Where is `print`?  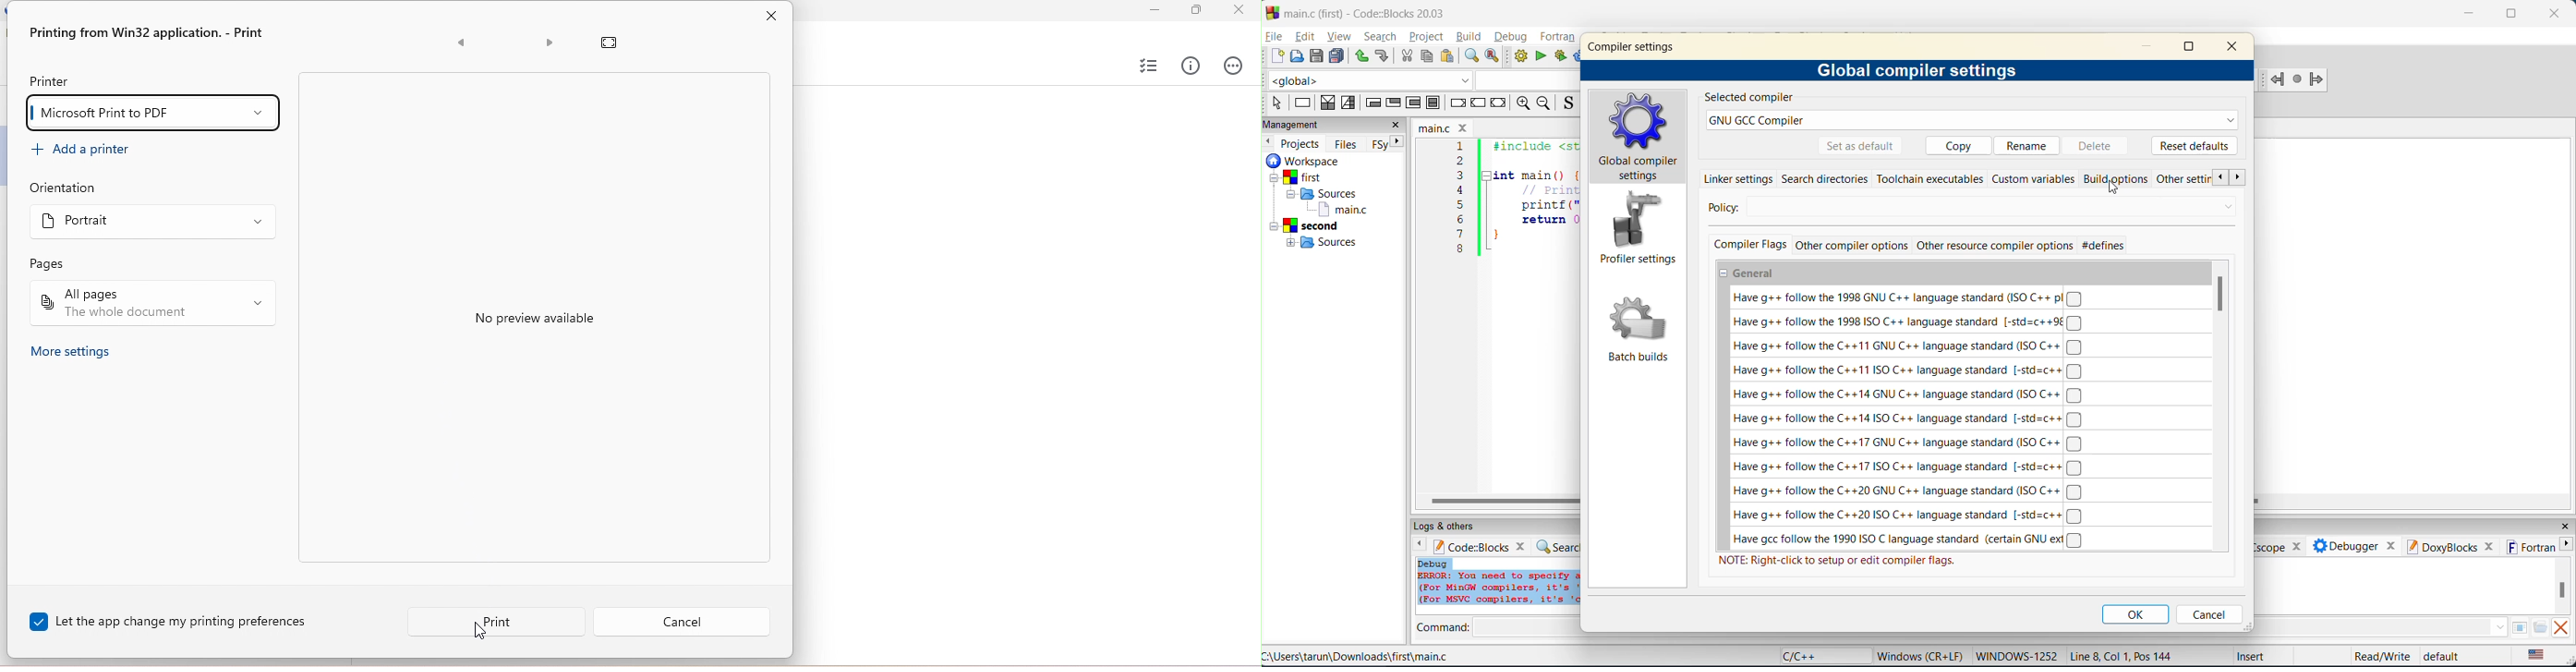 print is located at coordinates (491, 618).